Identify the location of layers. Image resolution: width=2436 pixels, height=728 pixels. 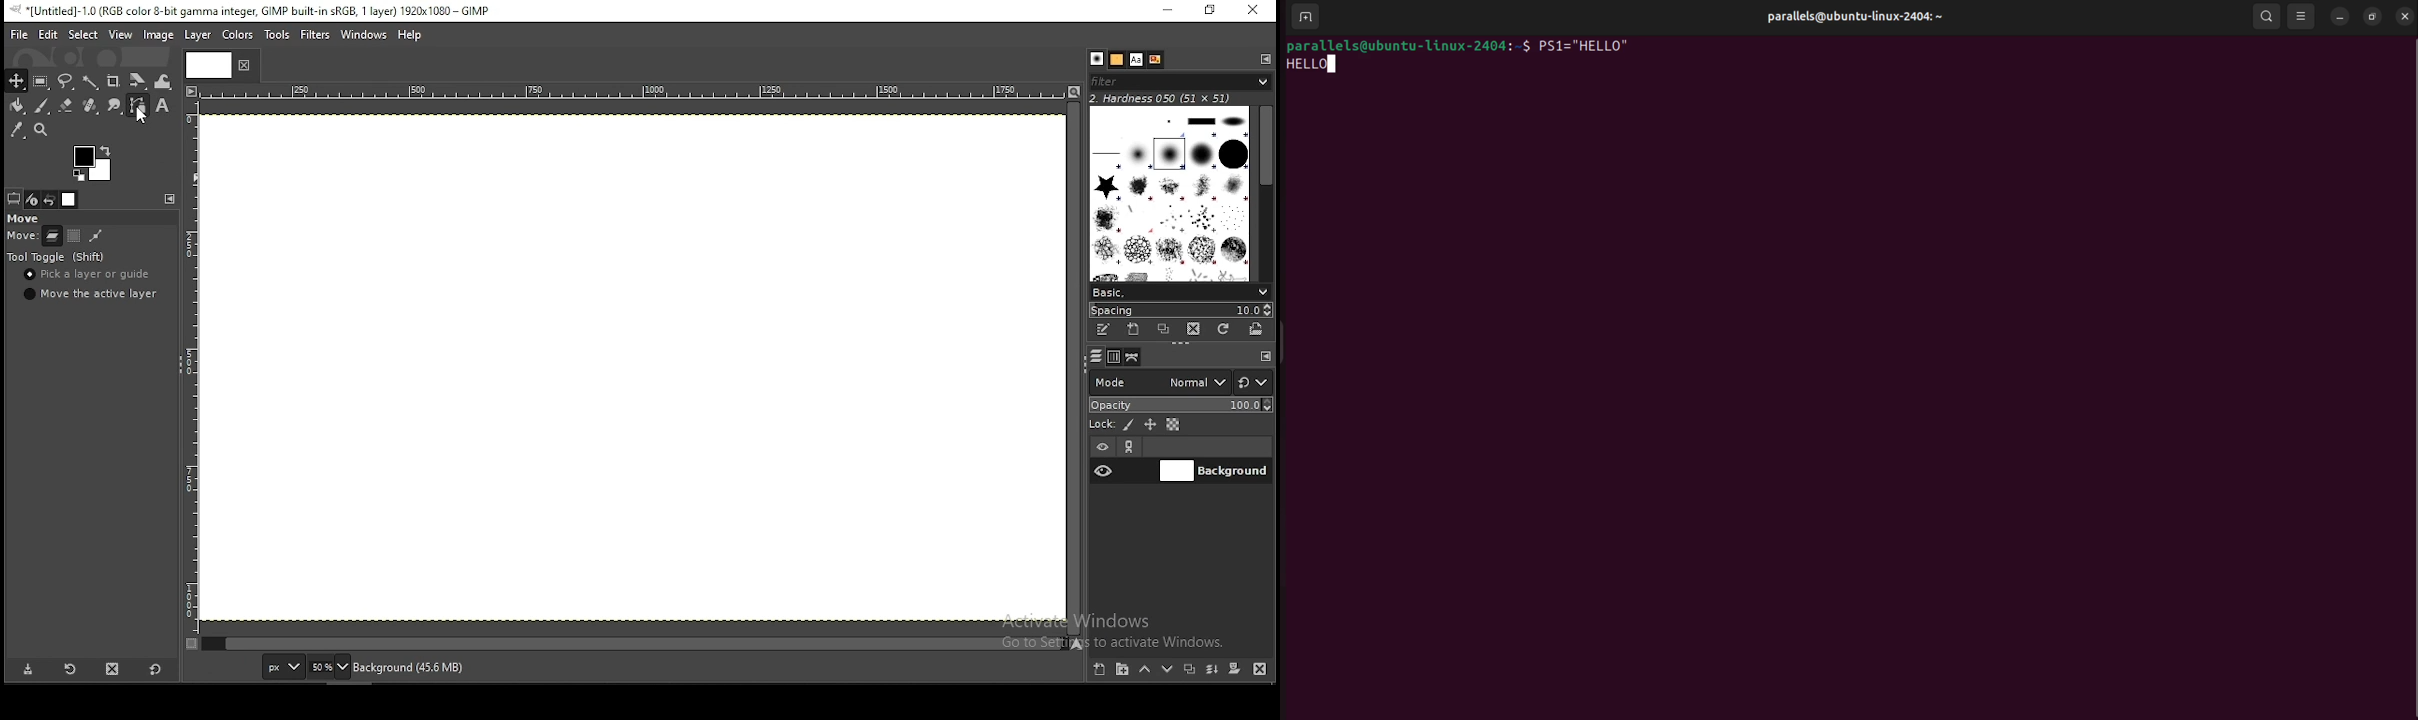
(1097, 356).